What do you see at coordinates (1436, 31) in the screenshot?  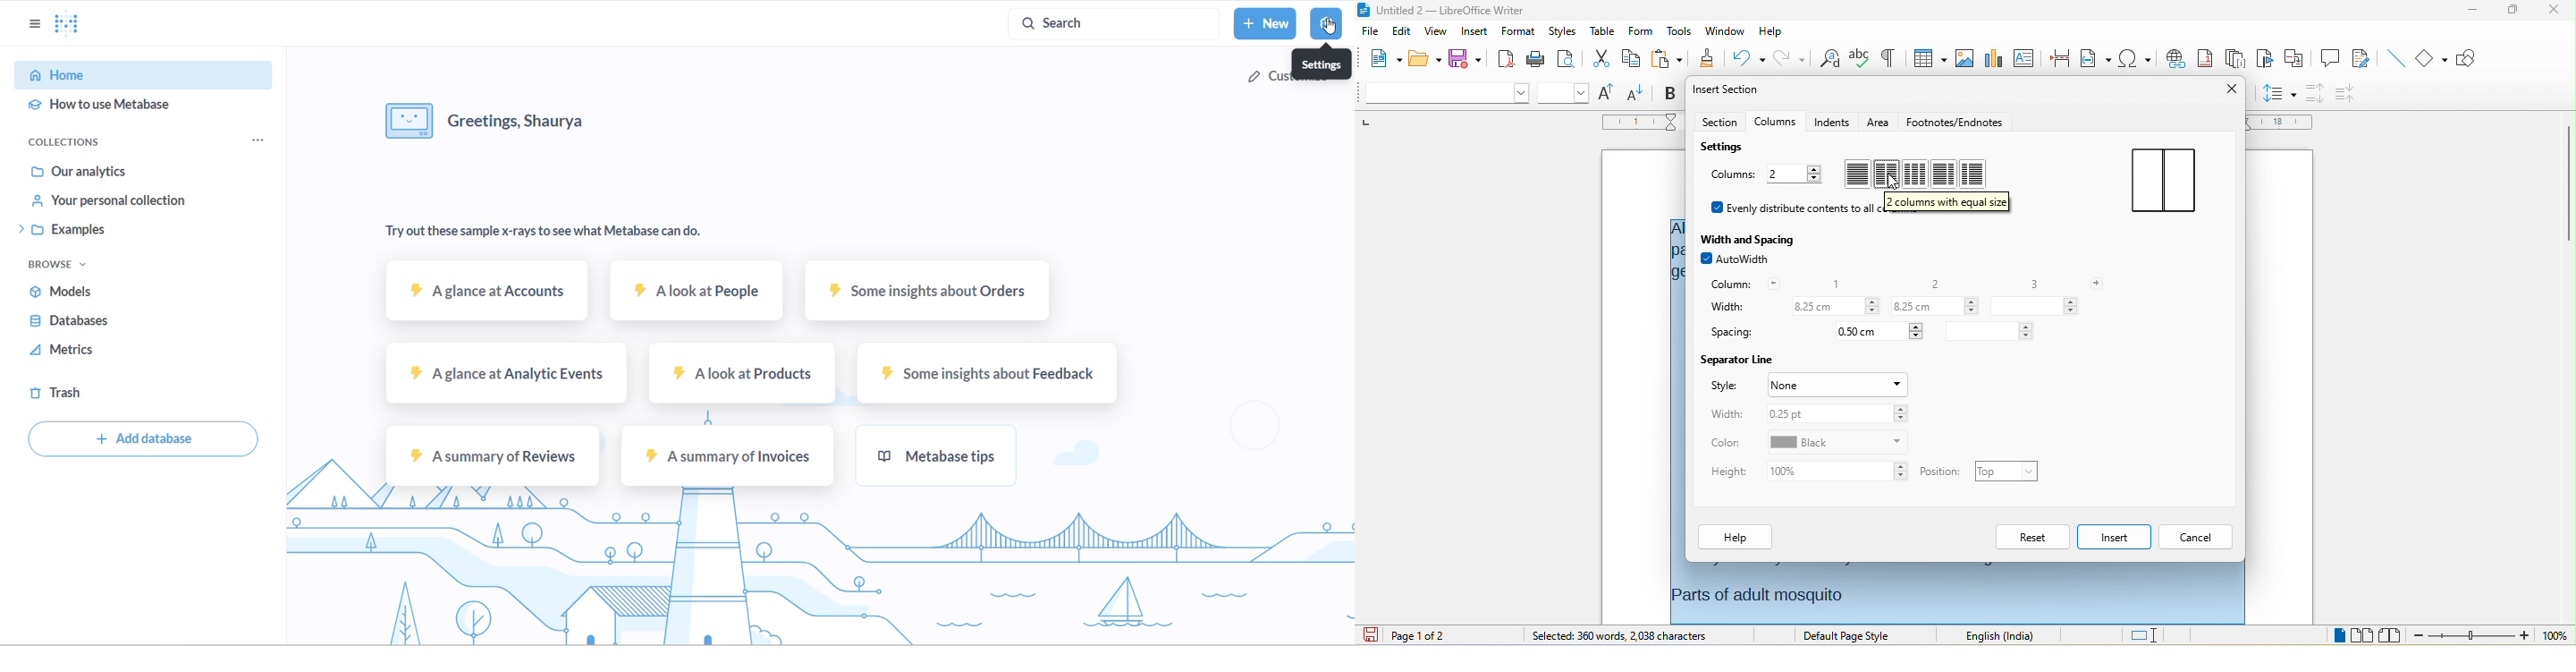 I see `view` at bounding box center [1436, 31].